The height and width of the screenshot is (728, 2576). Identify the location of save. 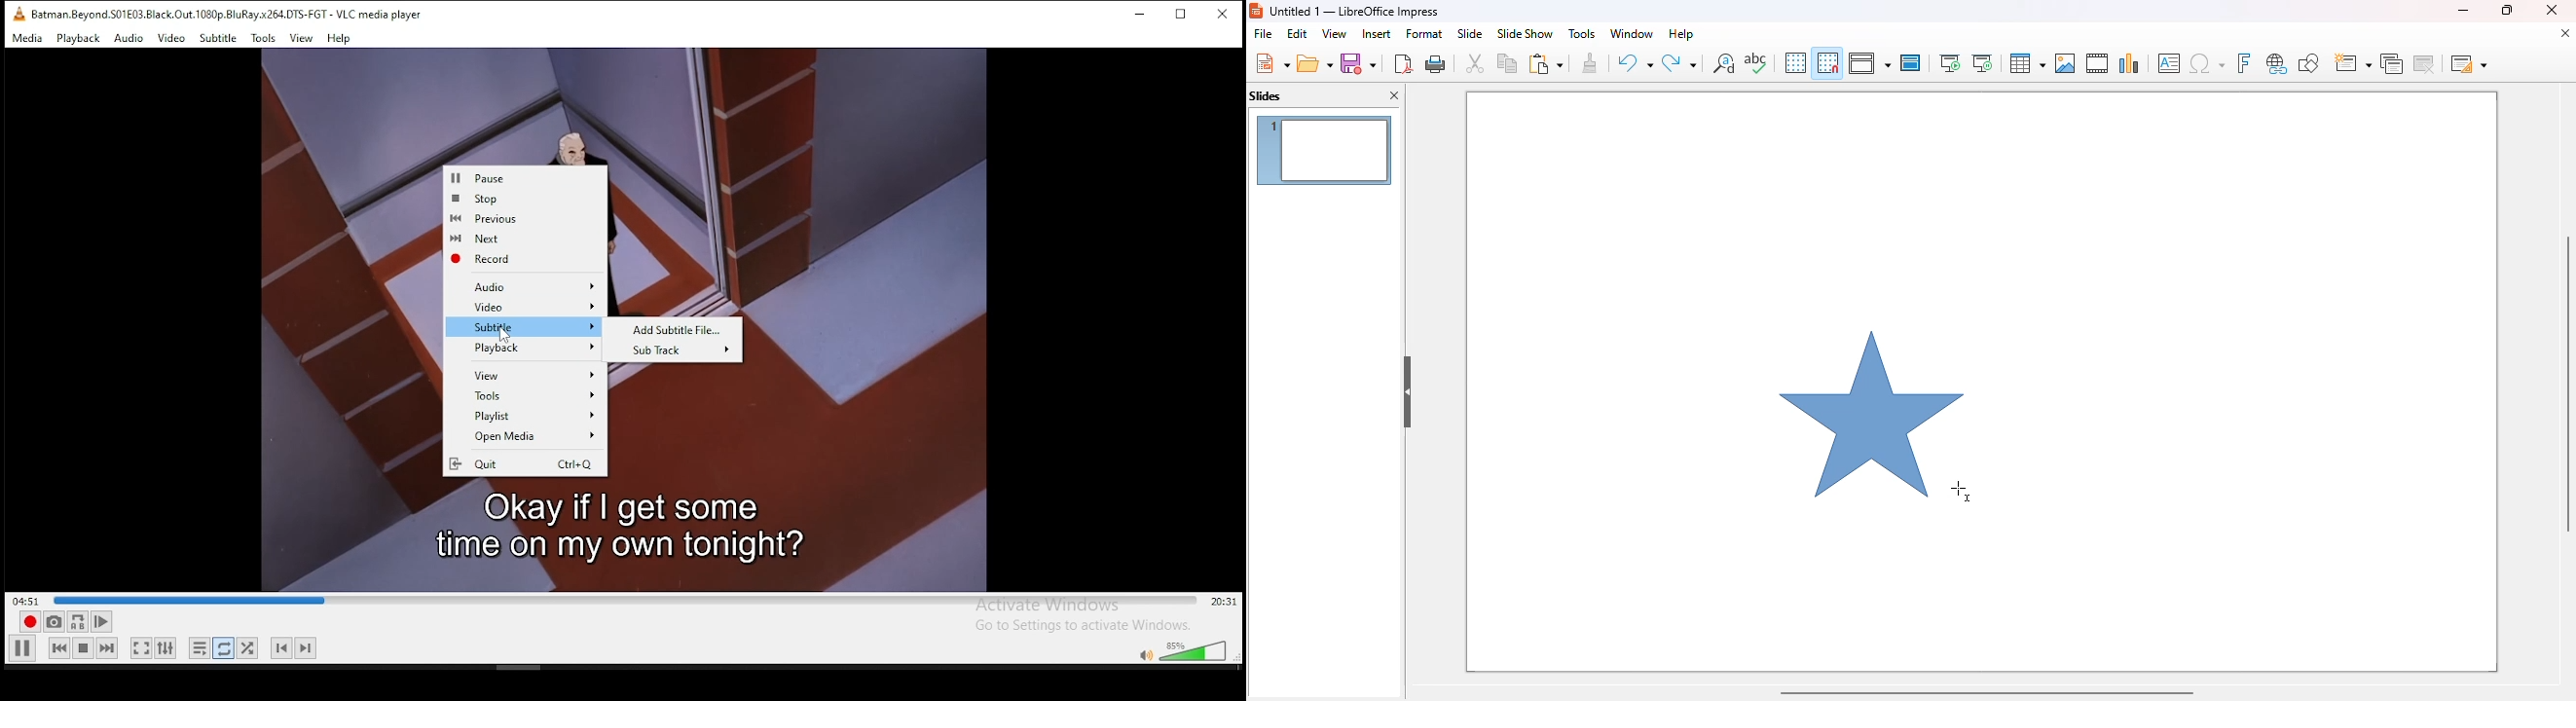
(1358, 63).